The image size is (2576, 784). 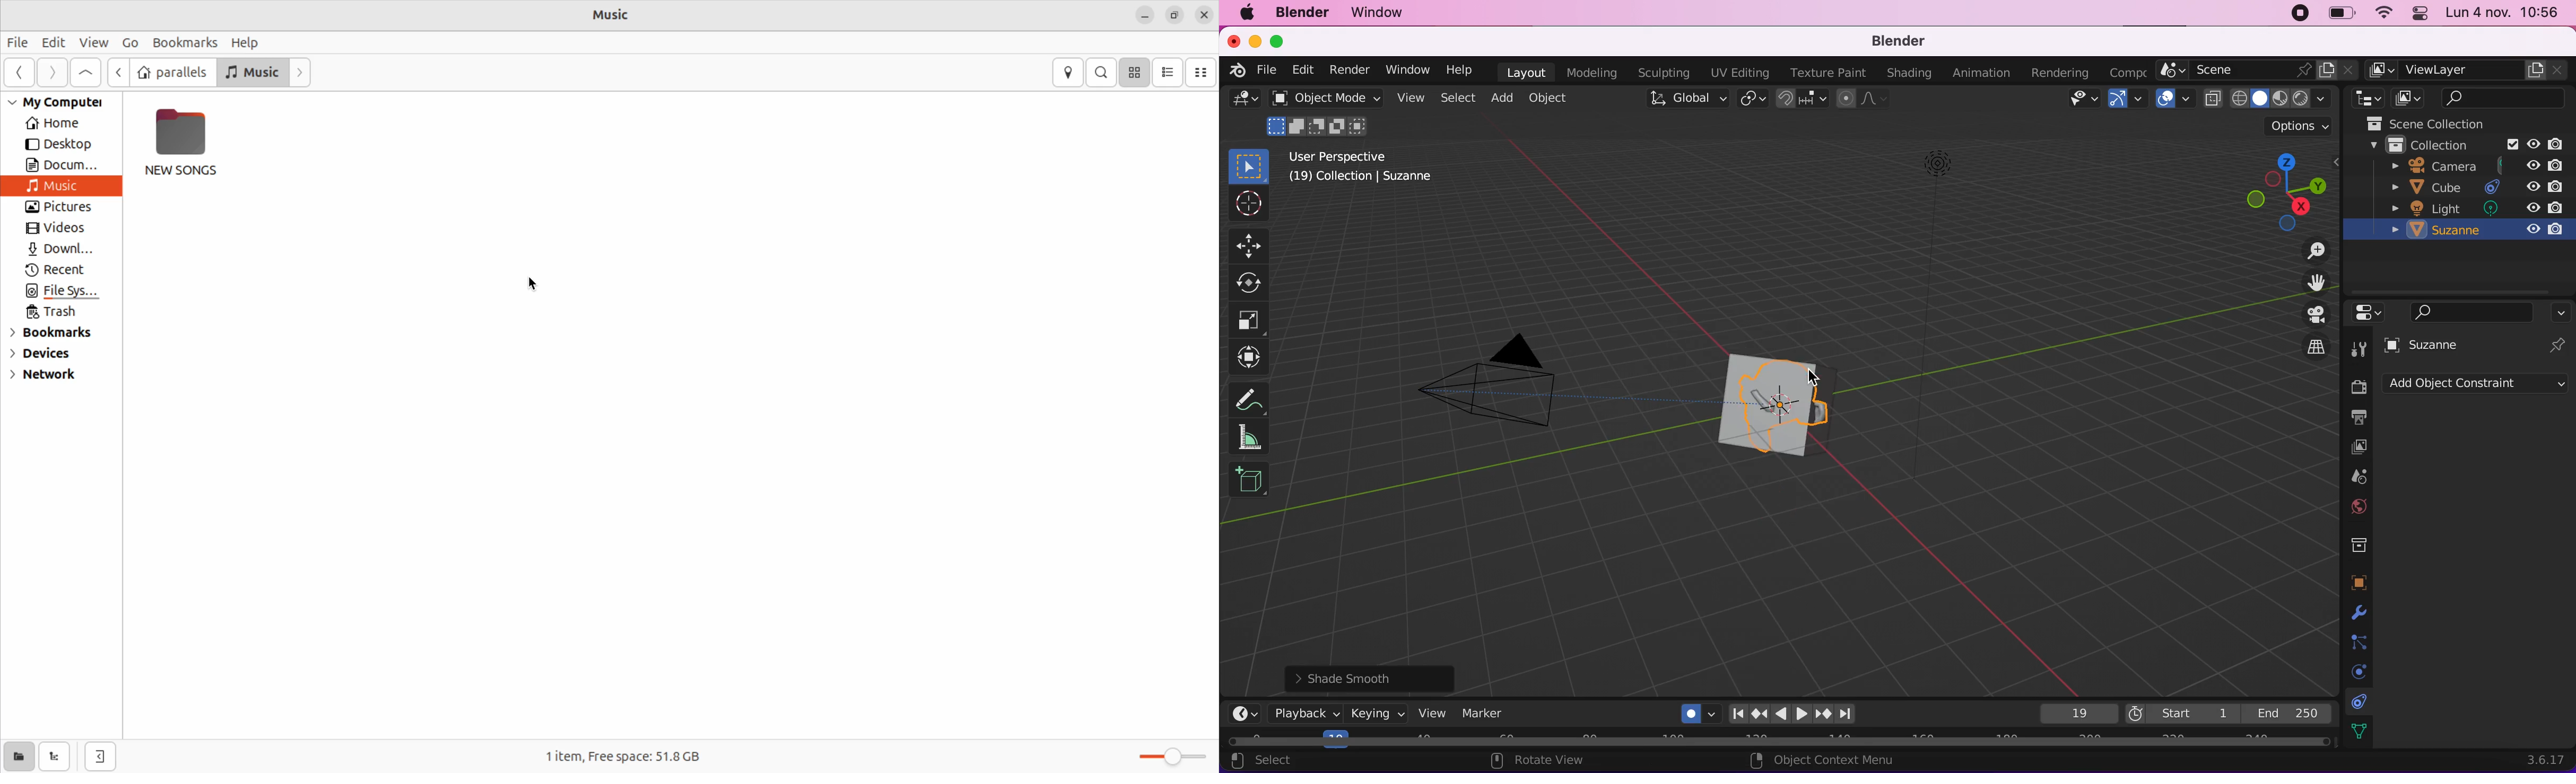 What do you see at coordinates (1249, 399) in the screenshot?
I see `annotate` at bounding box center [1249, 399].